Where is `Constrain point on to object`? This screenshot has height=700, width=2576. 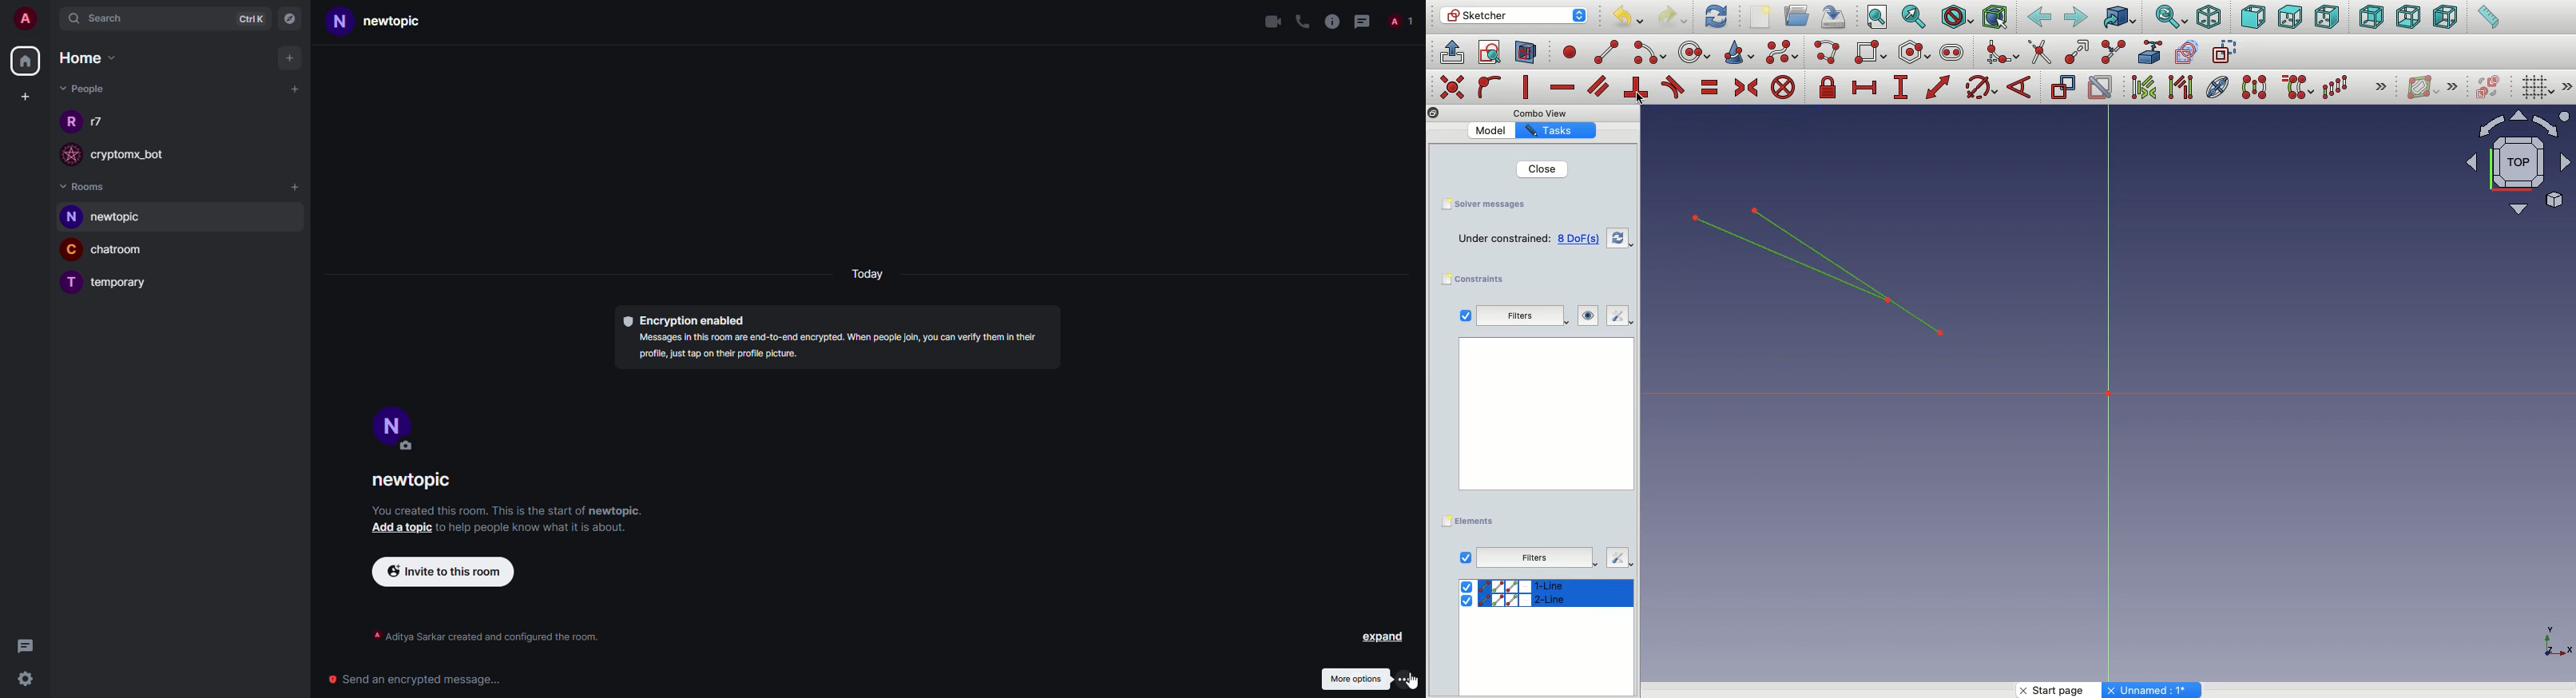
Constrain point on to object is located at coordinates (1490, 89).